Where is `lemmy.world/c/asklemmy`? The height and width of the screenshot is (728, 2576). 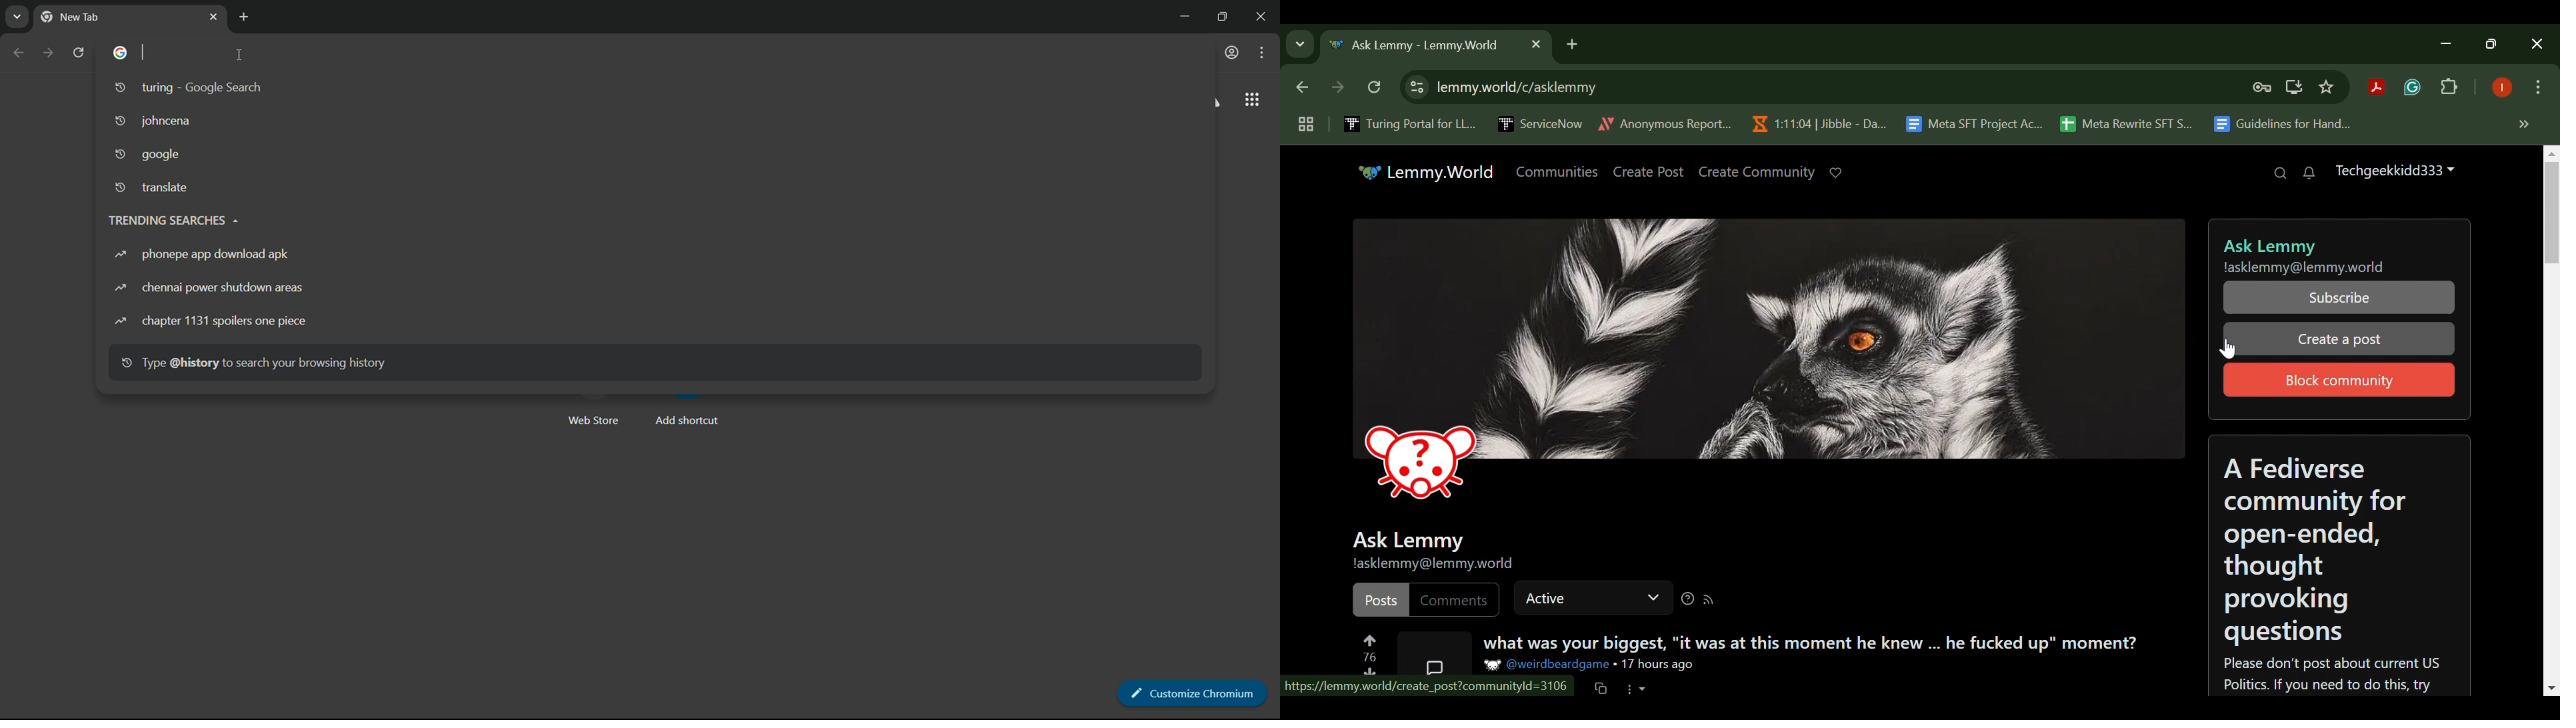
lemmy.world/c/asklemmy is located at coordinates (1500, 87).